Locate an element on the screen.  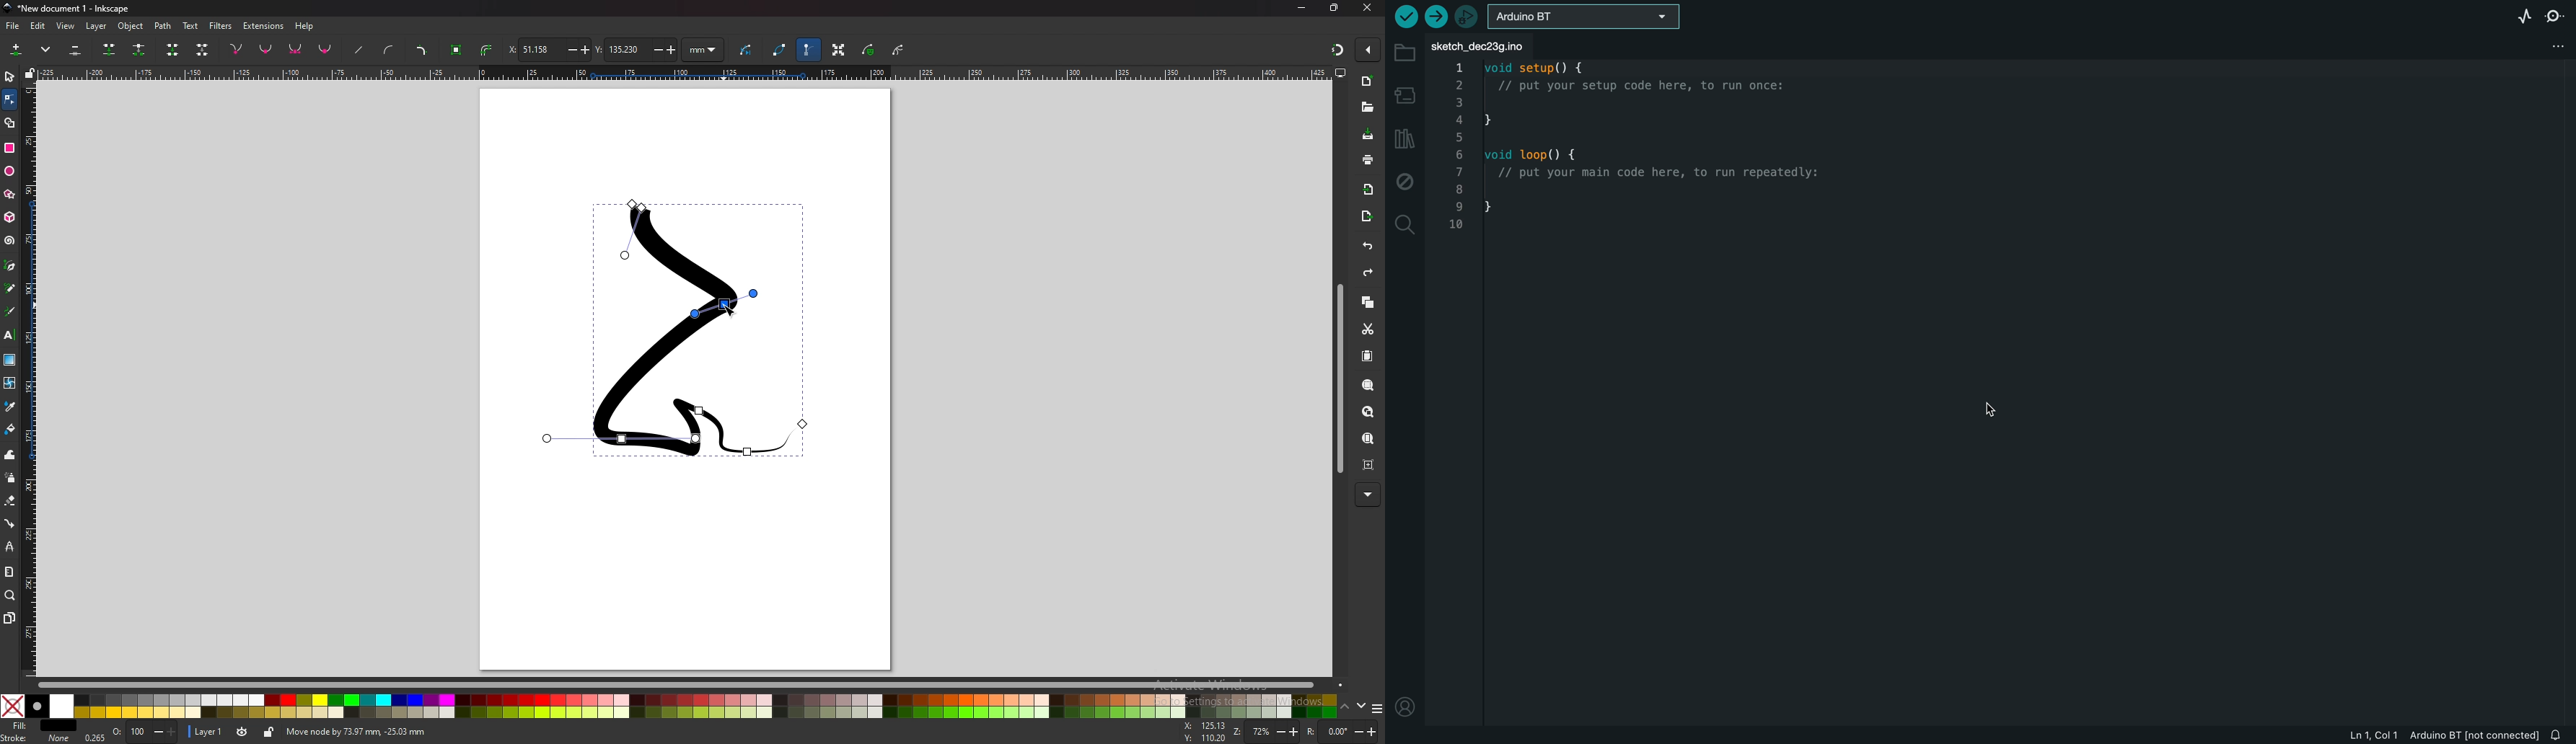
resize is located at coordinates (1335, 9).